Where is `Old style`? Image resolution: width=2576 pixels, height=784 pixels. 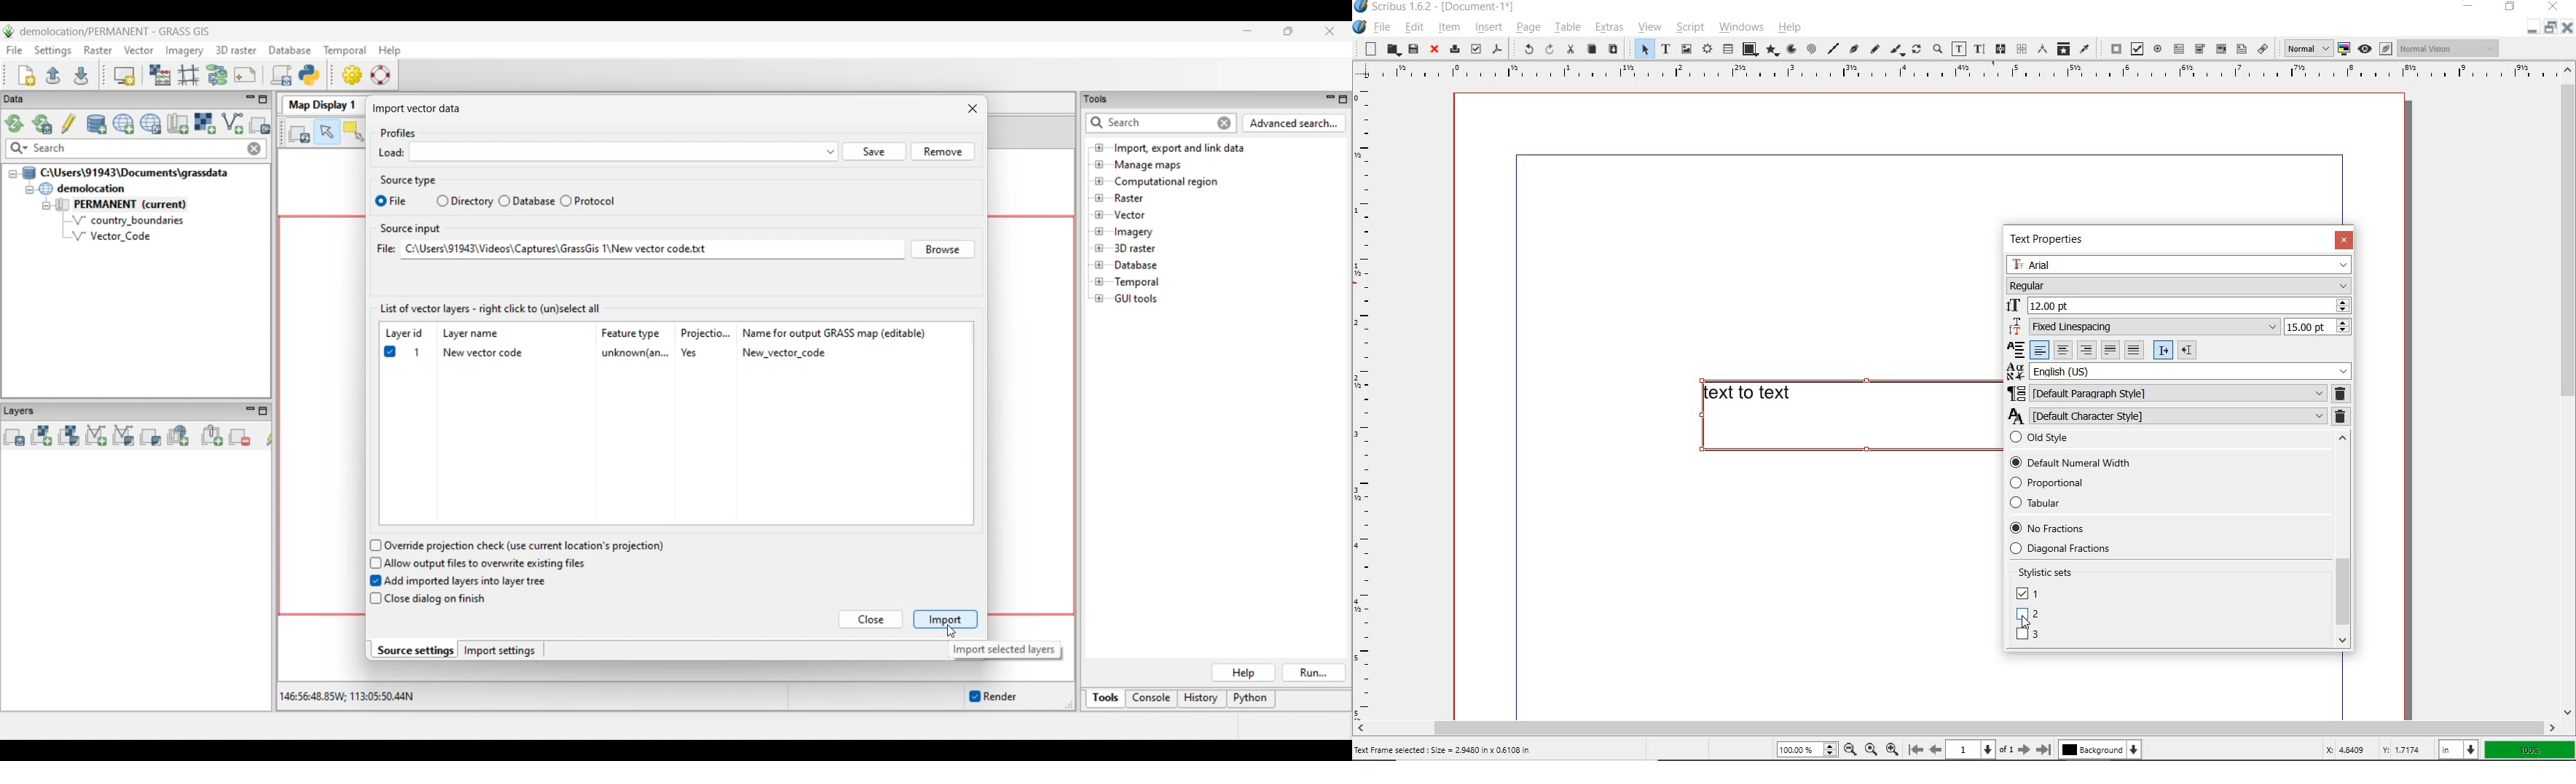
Old style is located at coordinates (2167, 442).